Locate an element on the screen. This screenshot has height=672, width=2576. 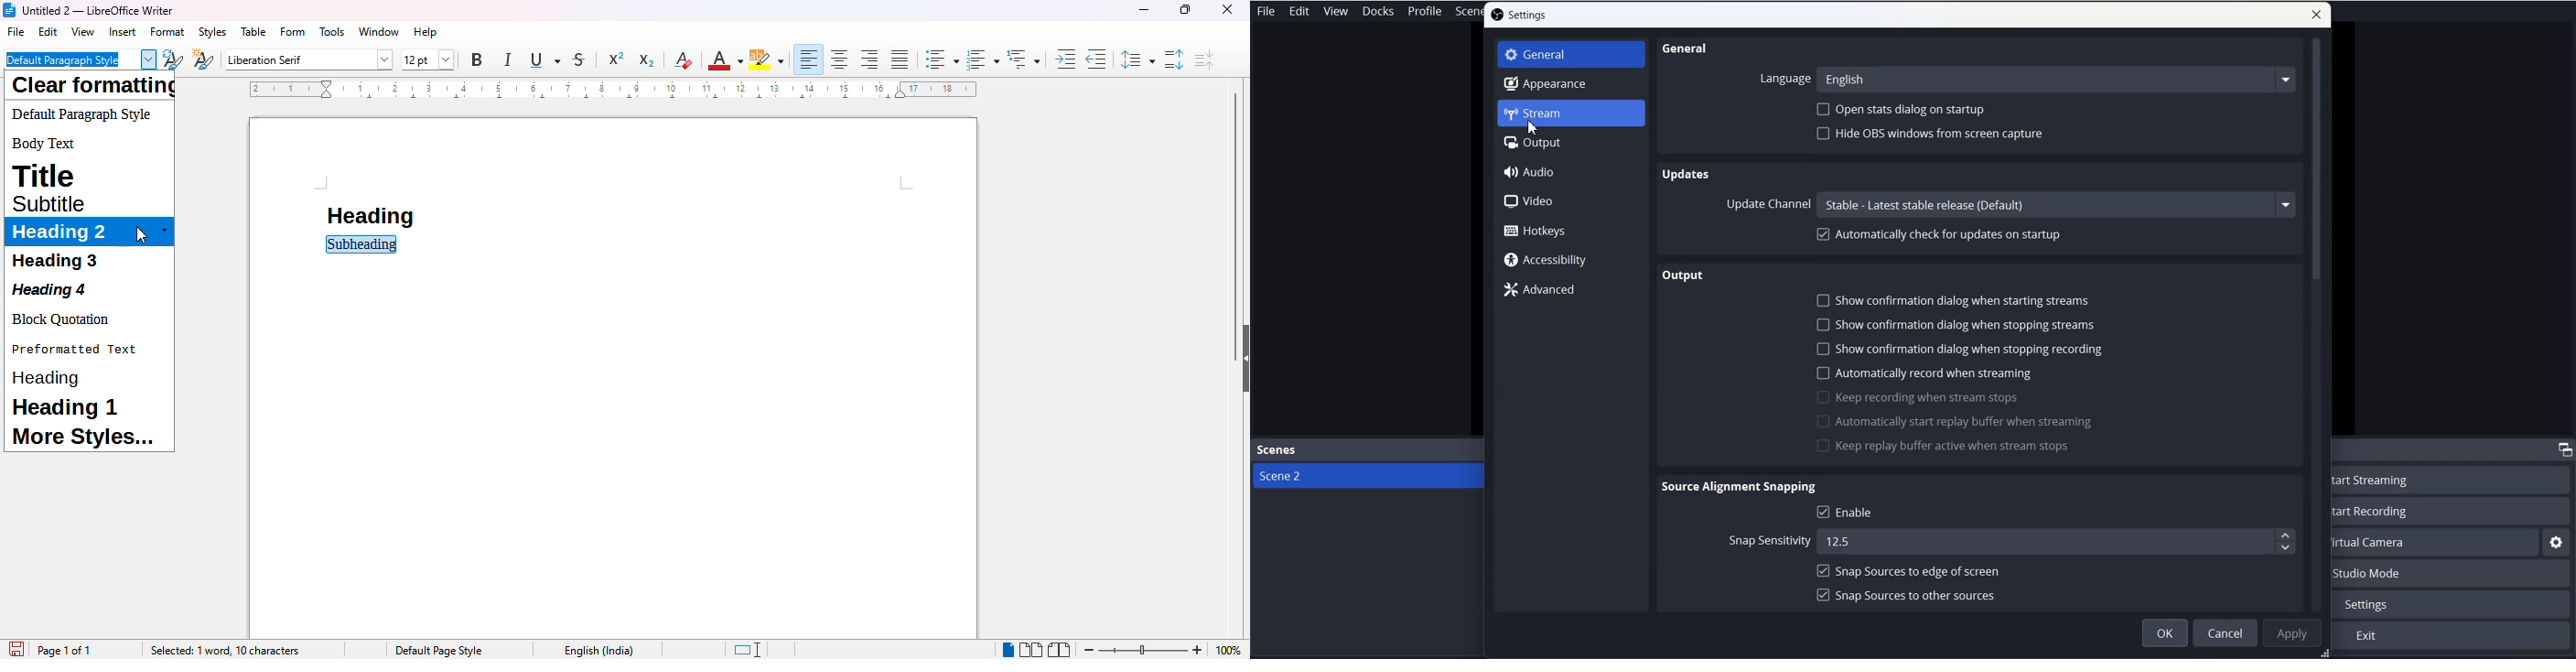
page style is located at coordinates (438, 650).